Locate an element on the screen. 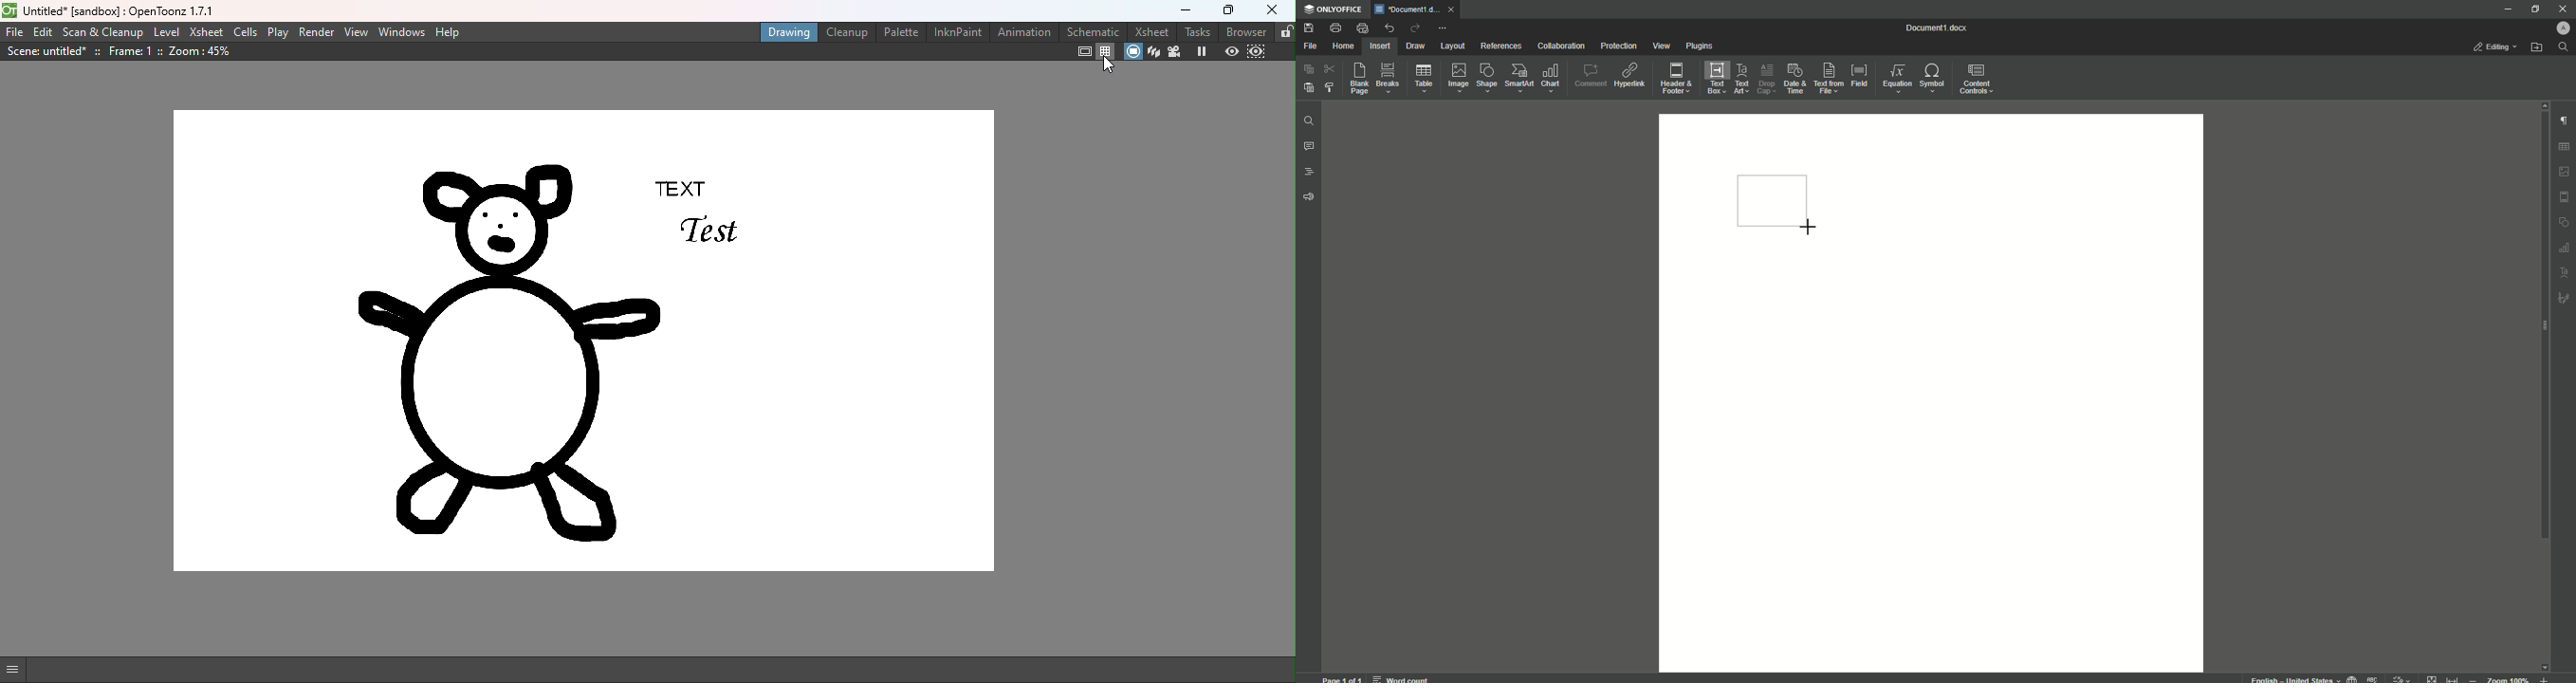 The width and height of the screenshot is (2576, 700). shape is located at coordinates (2564, 223).